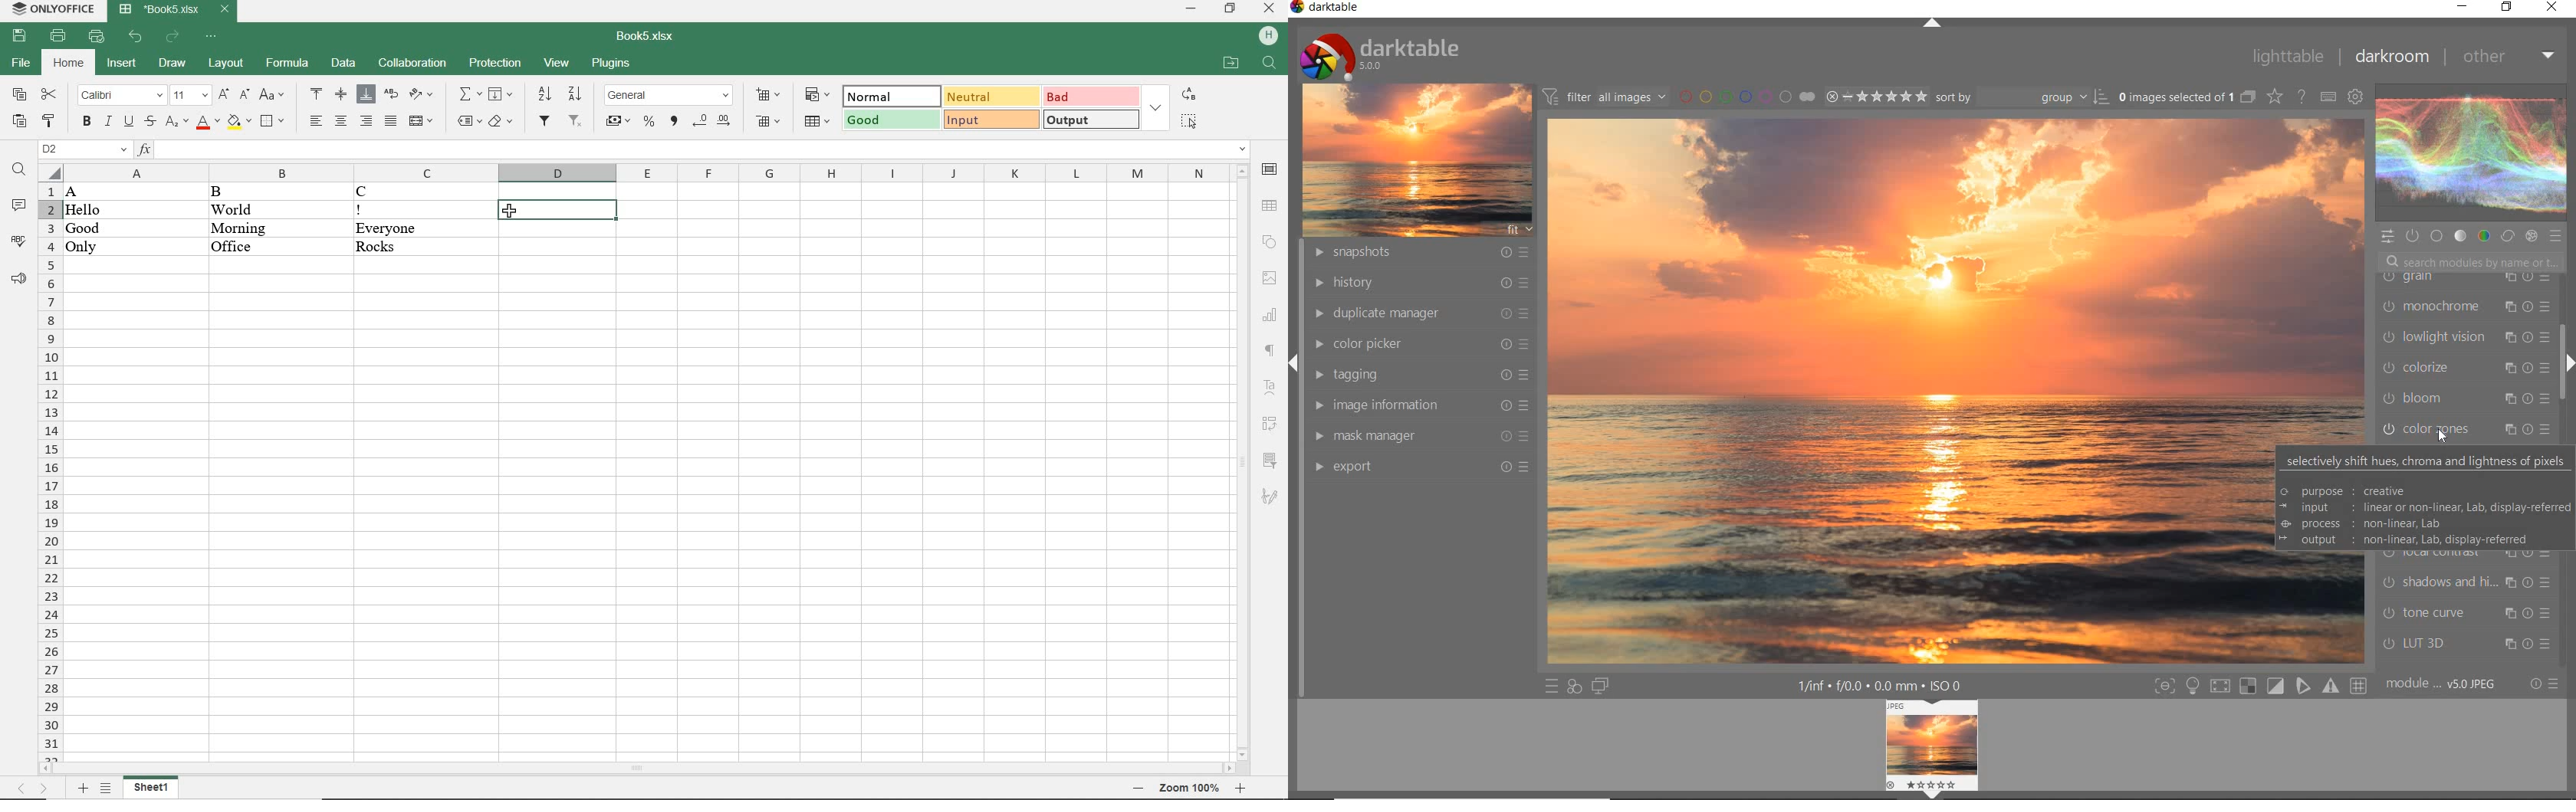  Describe the element at coordinates (18, 171) in the screenshot. I see `find` at that location.